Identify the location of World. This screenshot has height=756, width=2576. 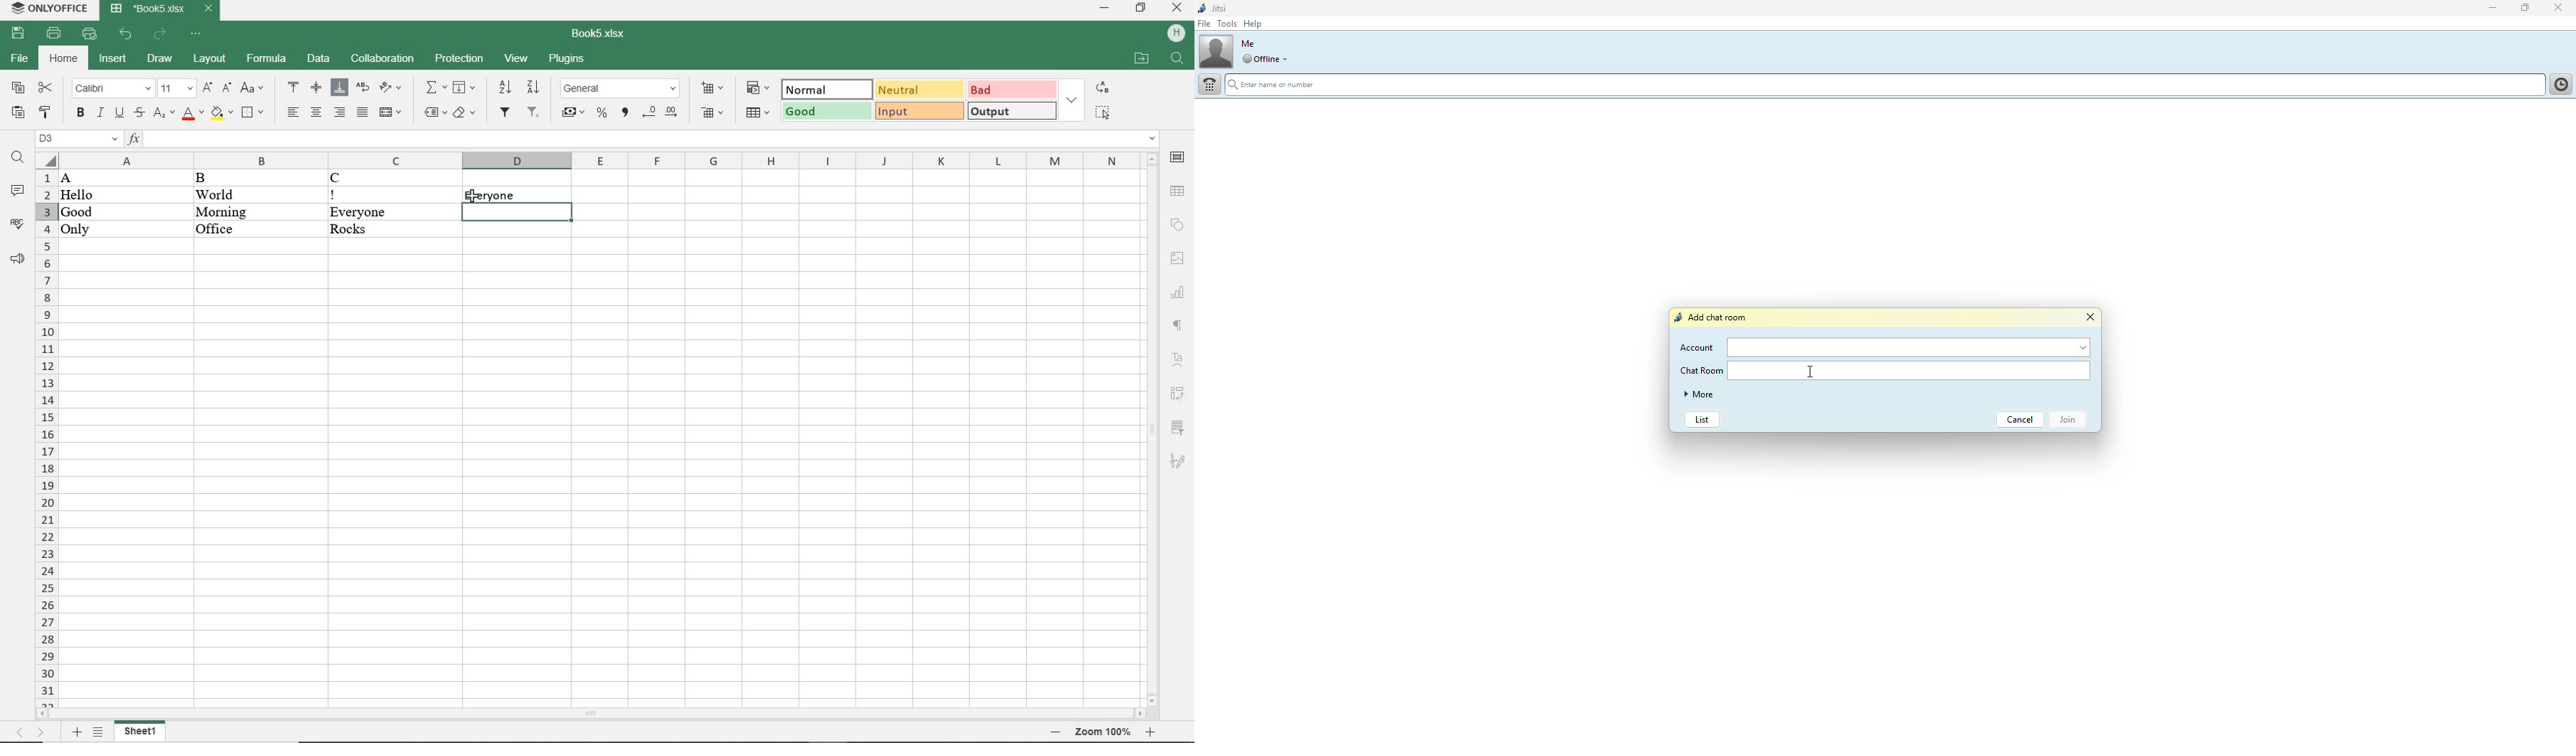
(234, 194).